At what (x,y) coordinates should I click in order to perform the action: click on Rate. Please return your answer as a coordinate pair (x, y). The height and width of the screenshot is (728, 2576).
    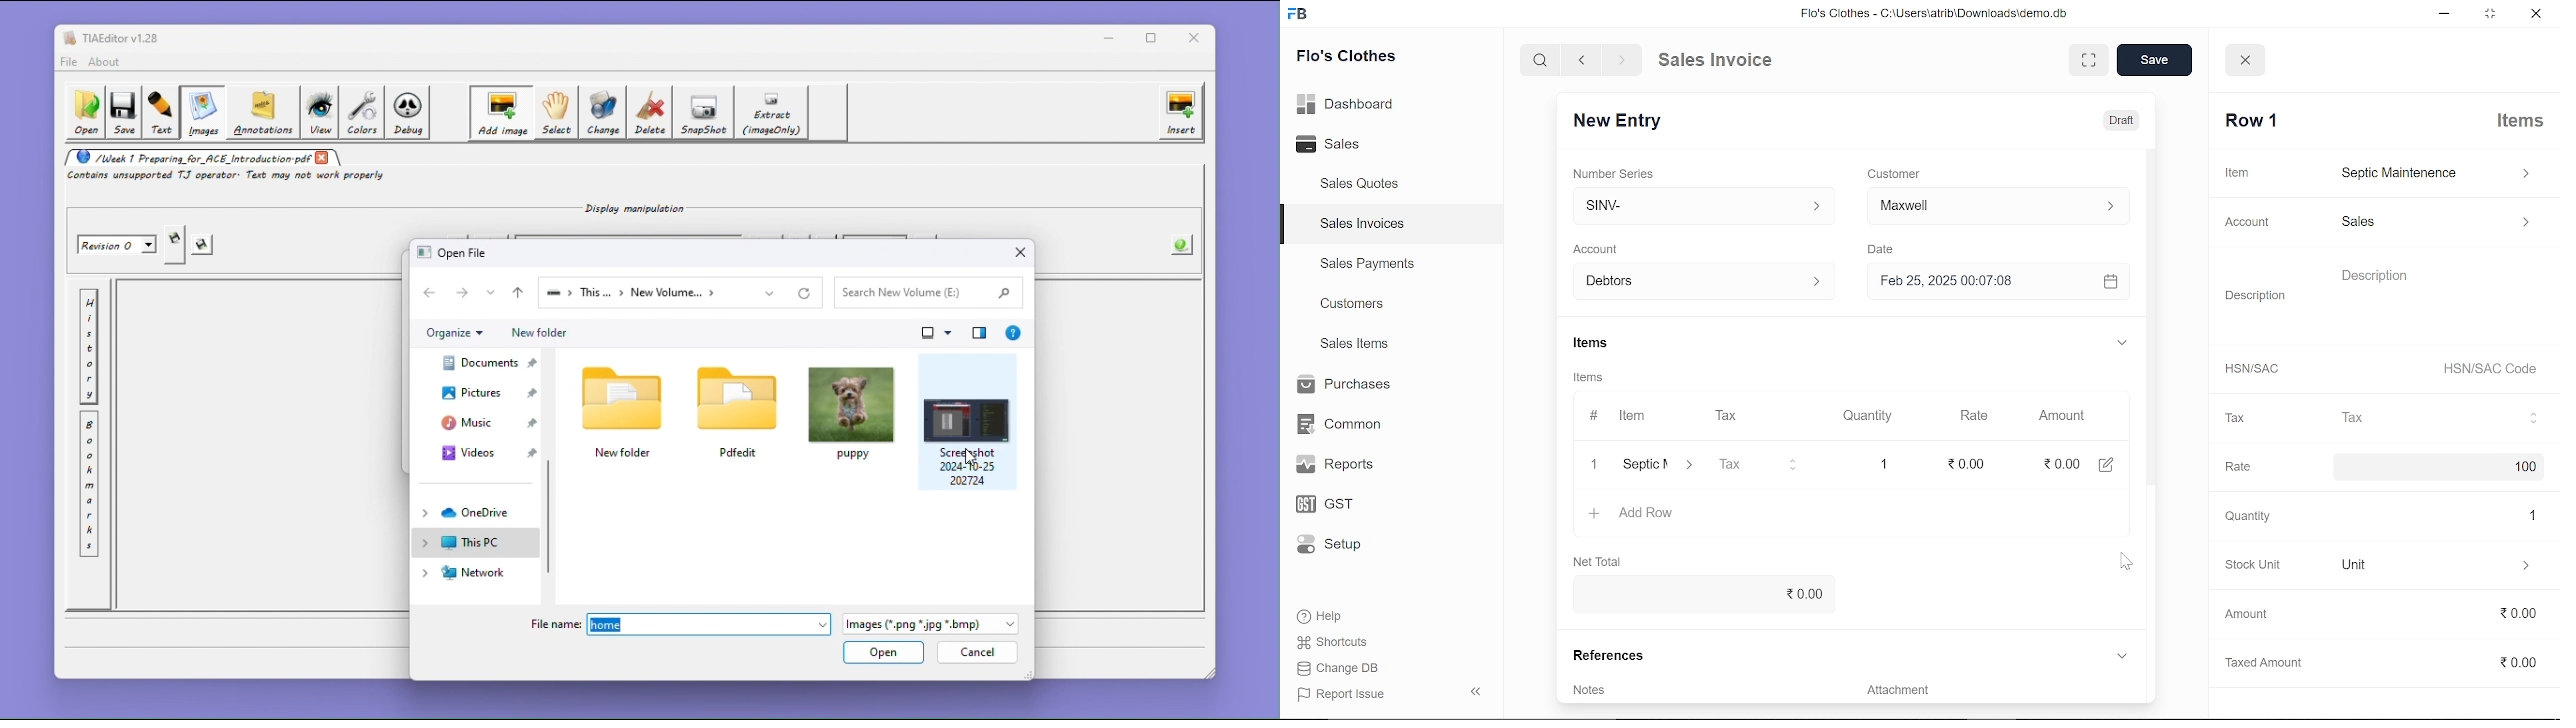
    Looking at the image, I should click on (1981, 415).